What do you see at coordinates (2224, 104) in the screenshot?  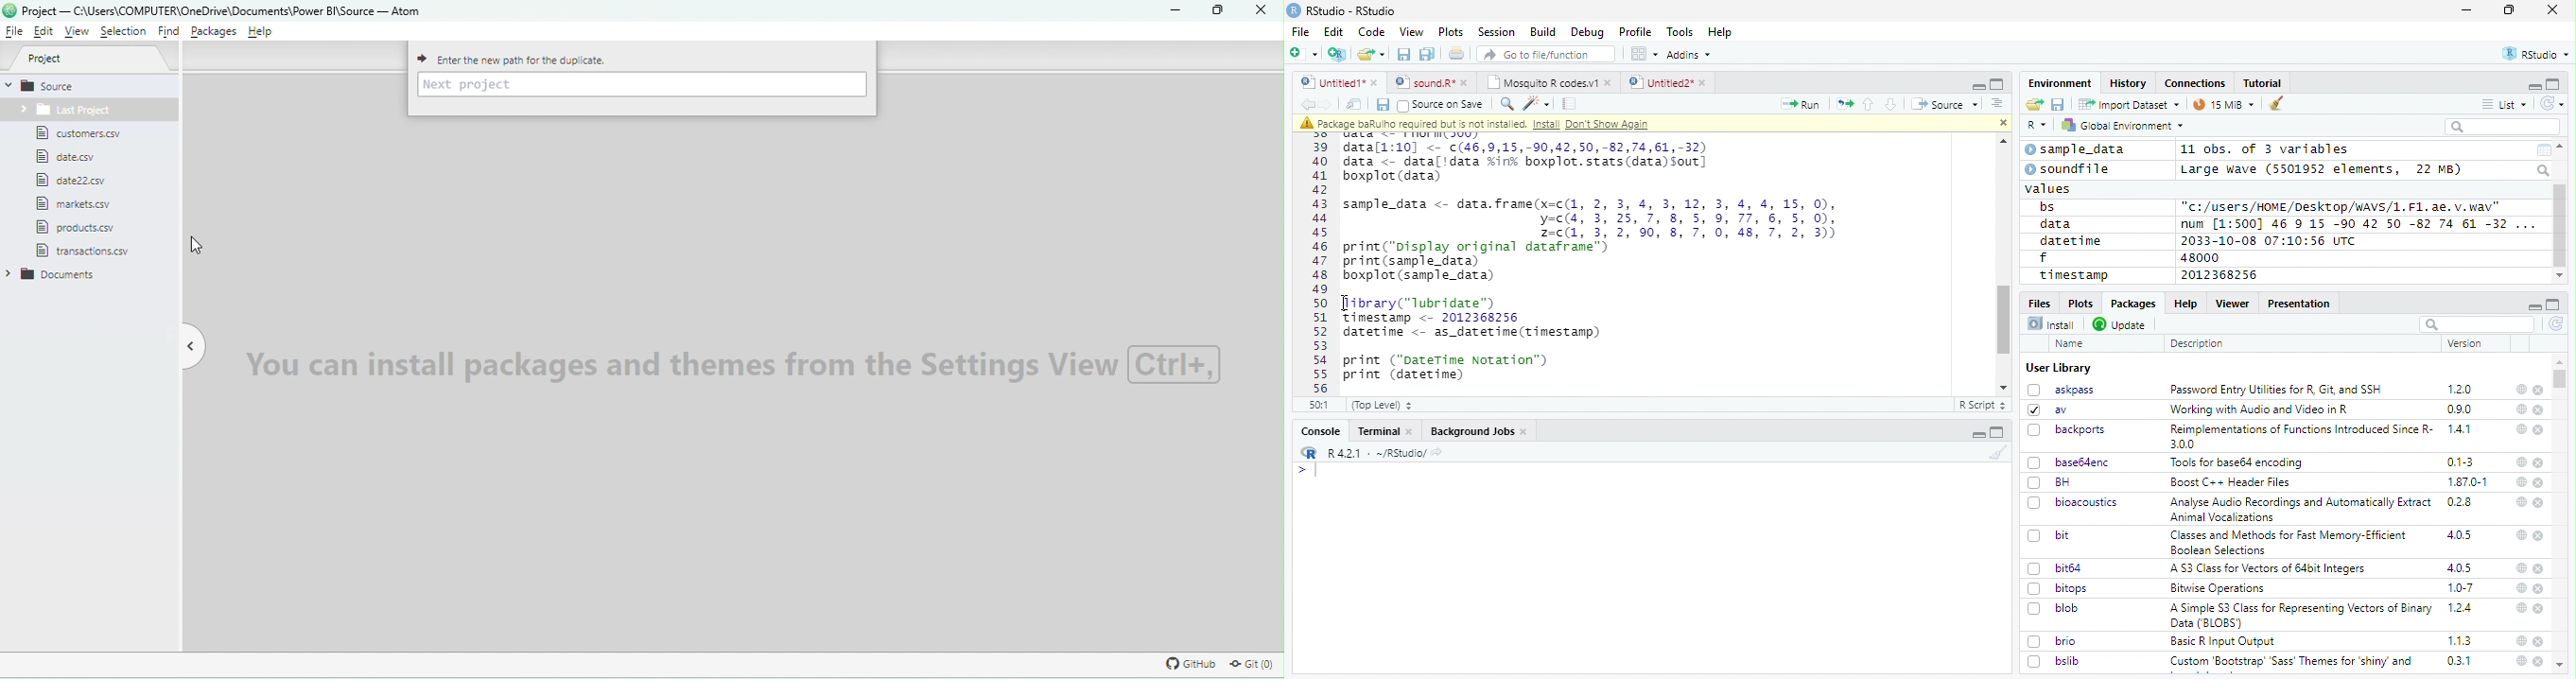 I see `15 MiB` at bounding box center [2224, 104].